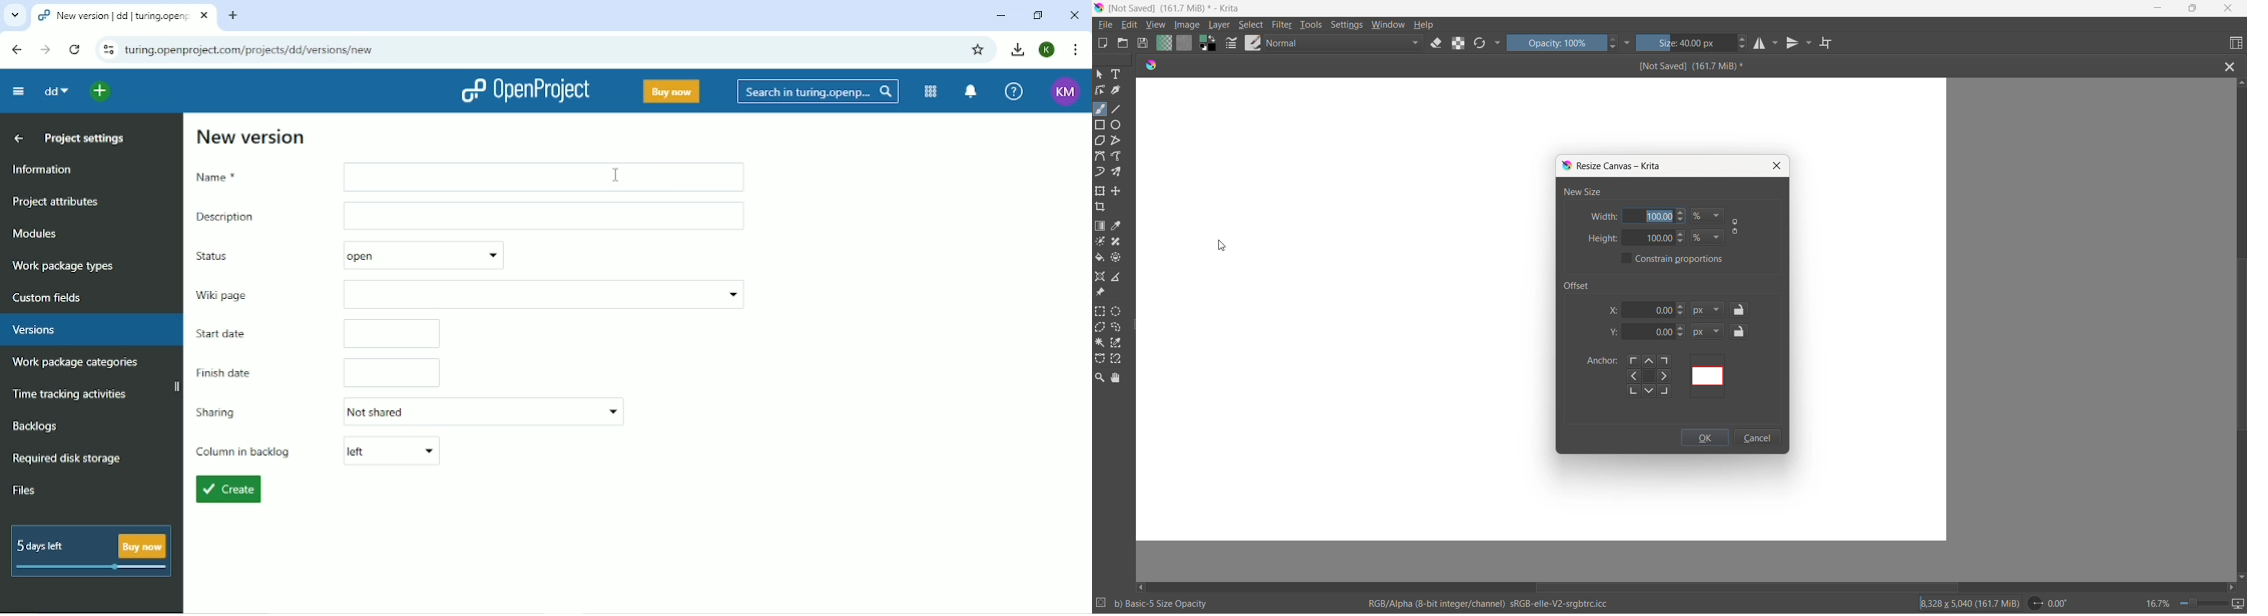 This screenshot has height=616, width=2268. Describe the element at coordinates (1001, 16) in the screenshot. I see `Minimize` at that location.